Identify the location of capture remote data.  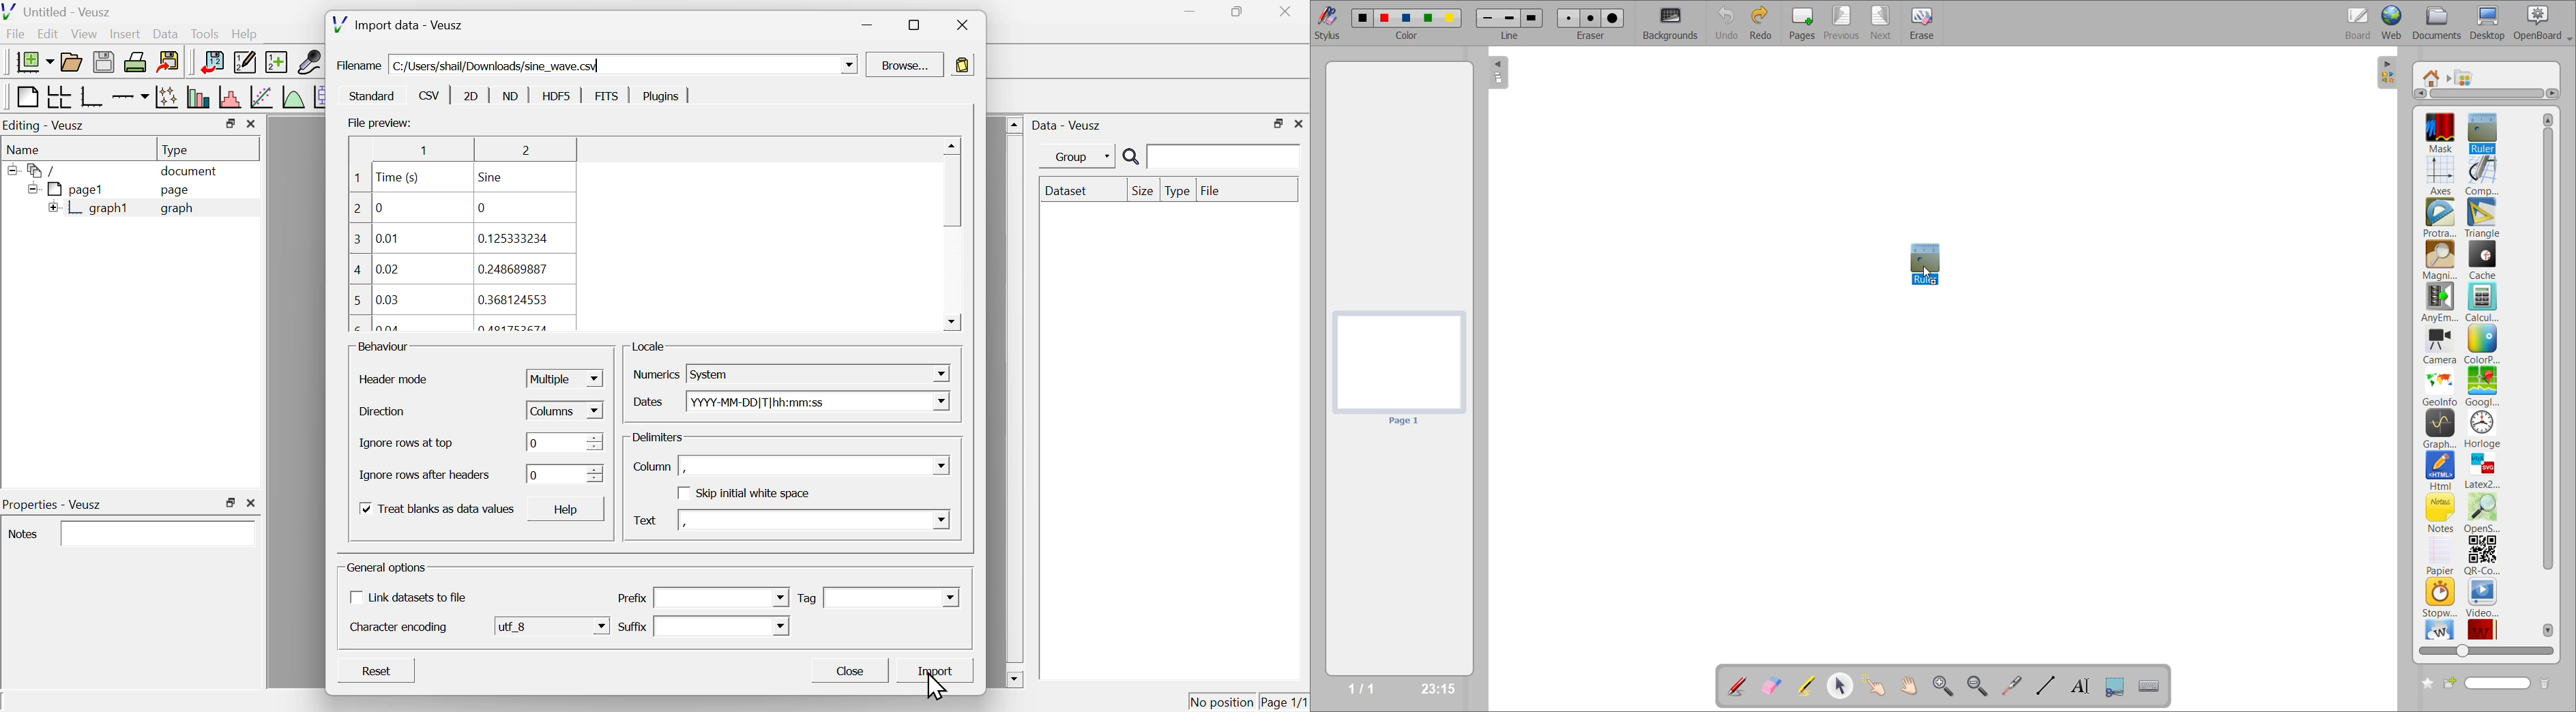
(308, 62).